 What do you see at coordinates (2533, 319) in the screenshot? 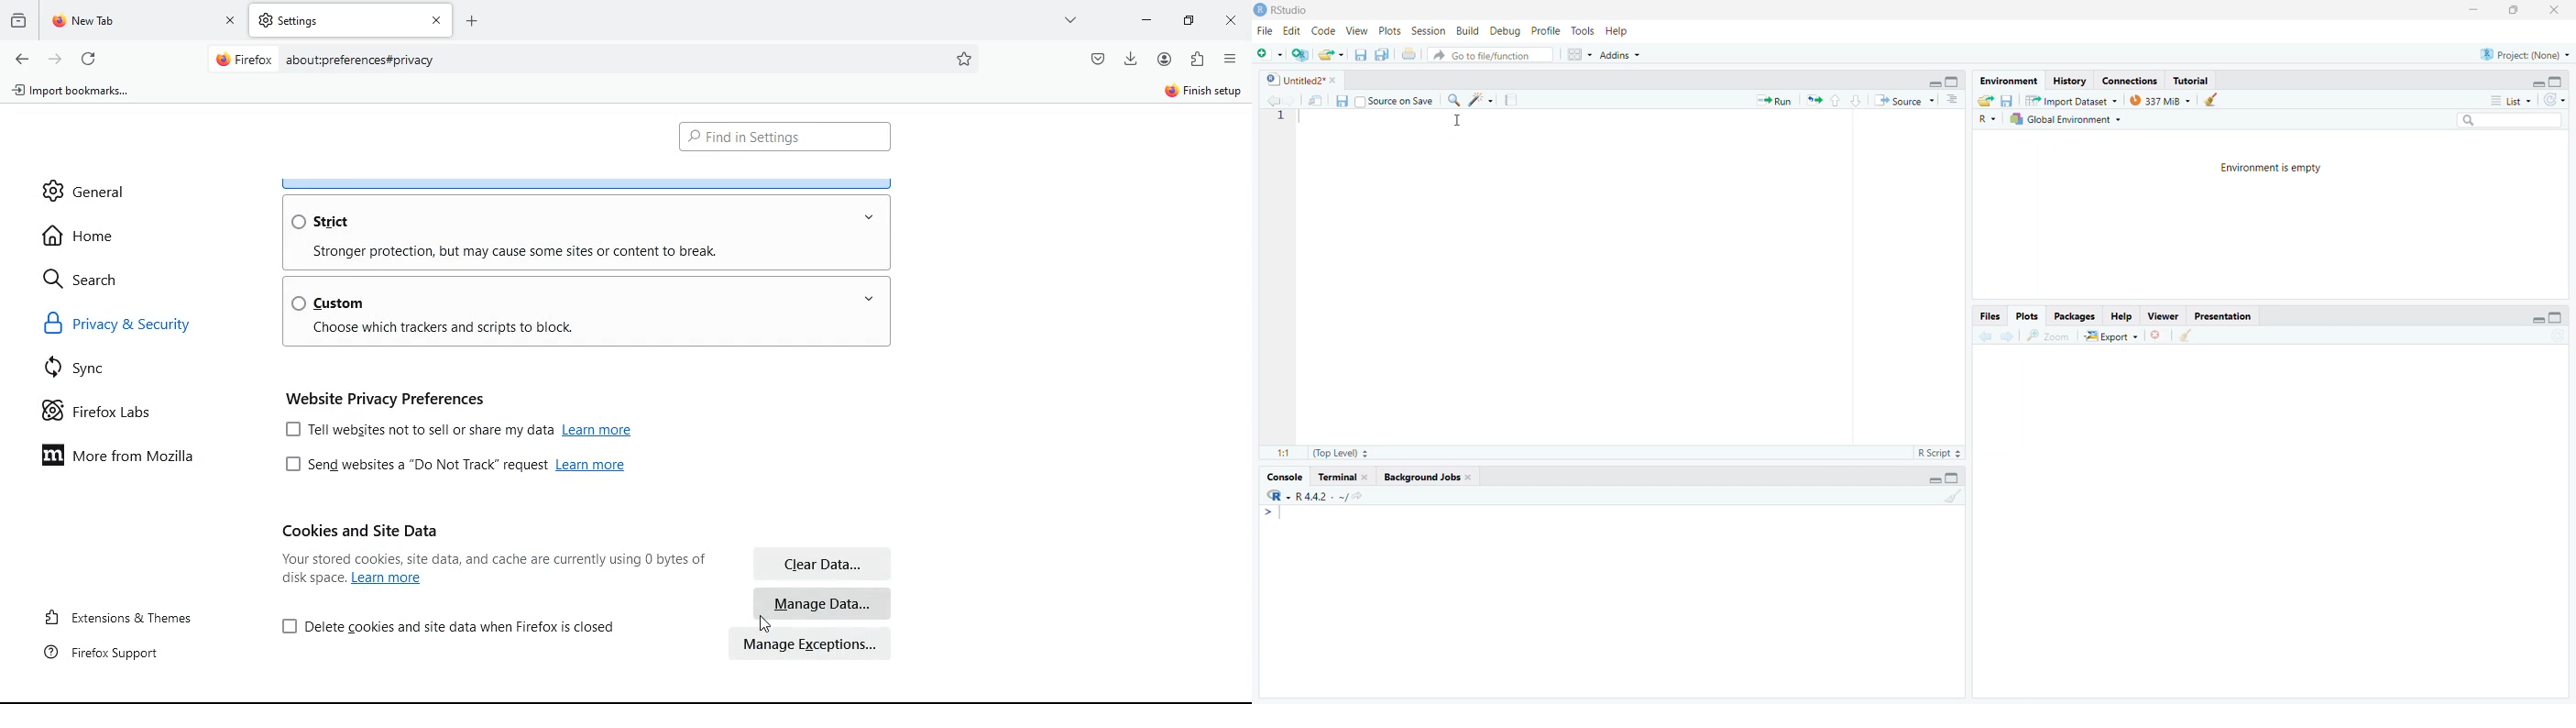
I see `hide r script` at bounding box center [2533, 319].